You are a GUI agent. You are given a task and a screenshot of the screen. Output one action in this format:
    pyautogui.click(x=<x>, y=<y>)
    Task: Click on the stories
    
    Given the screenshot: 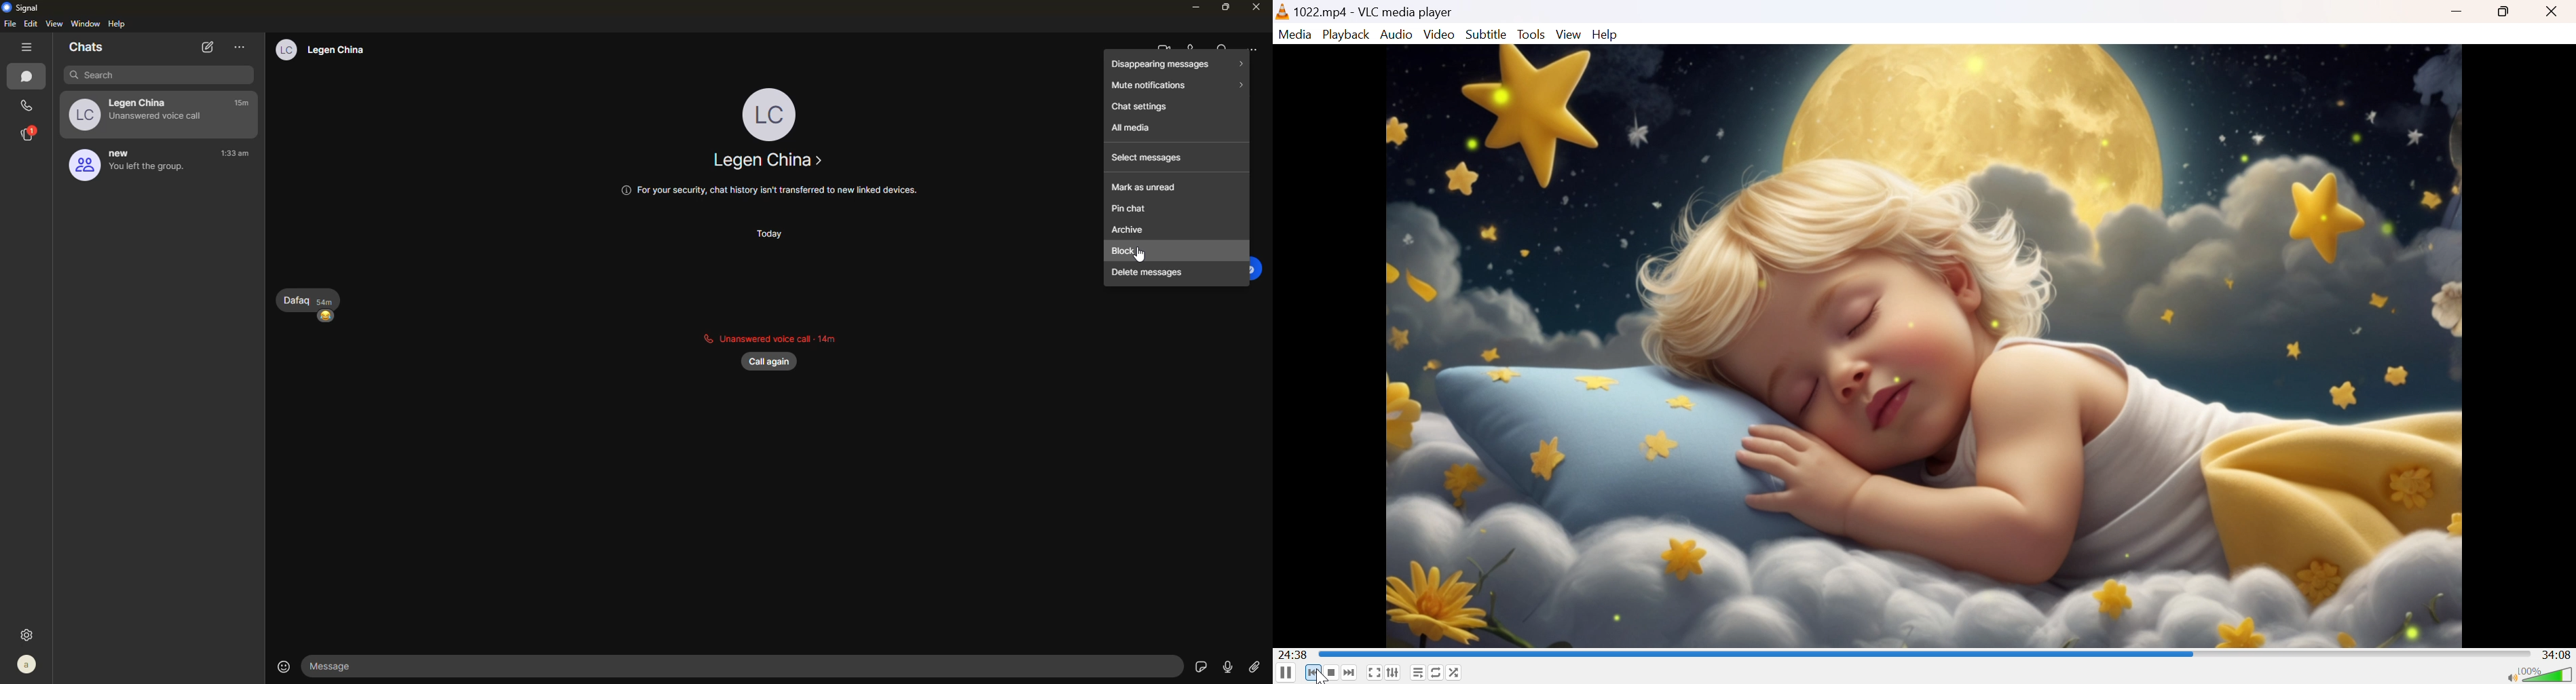 What is the action you would take?
    pyautogui.click(x=29, y=133)
    